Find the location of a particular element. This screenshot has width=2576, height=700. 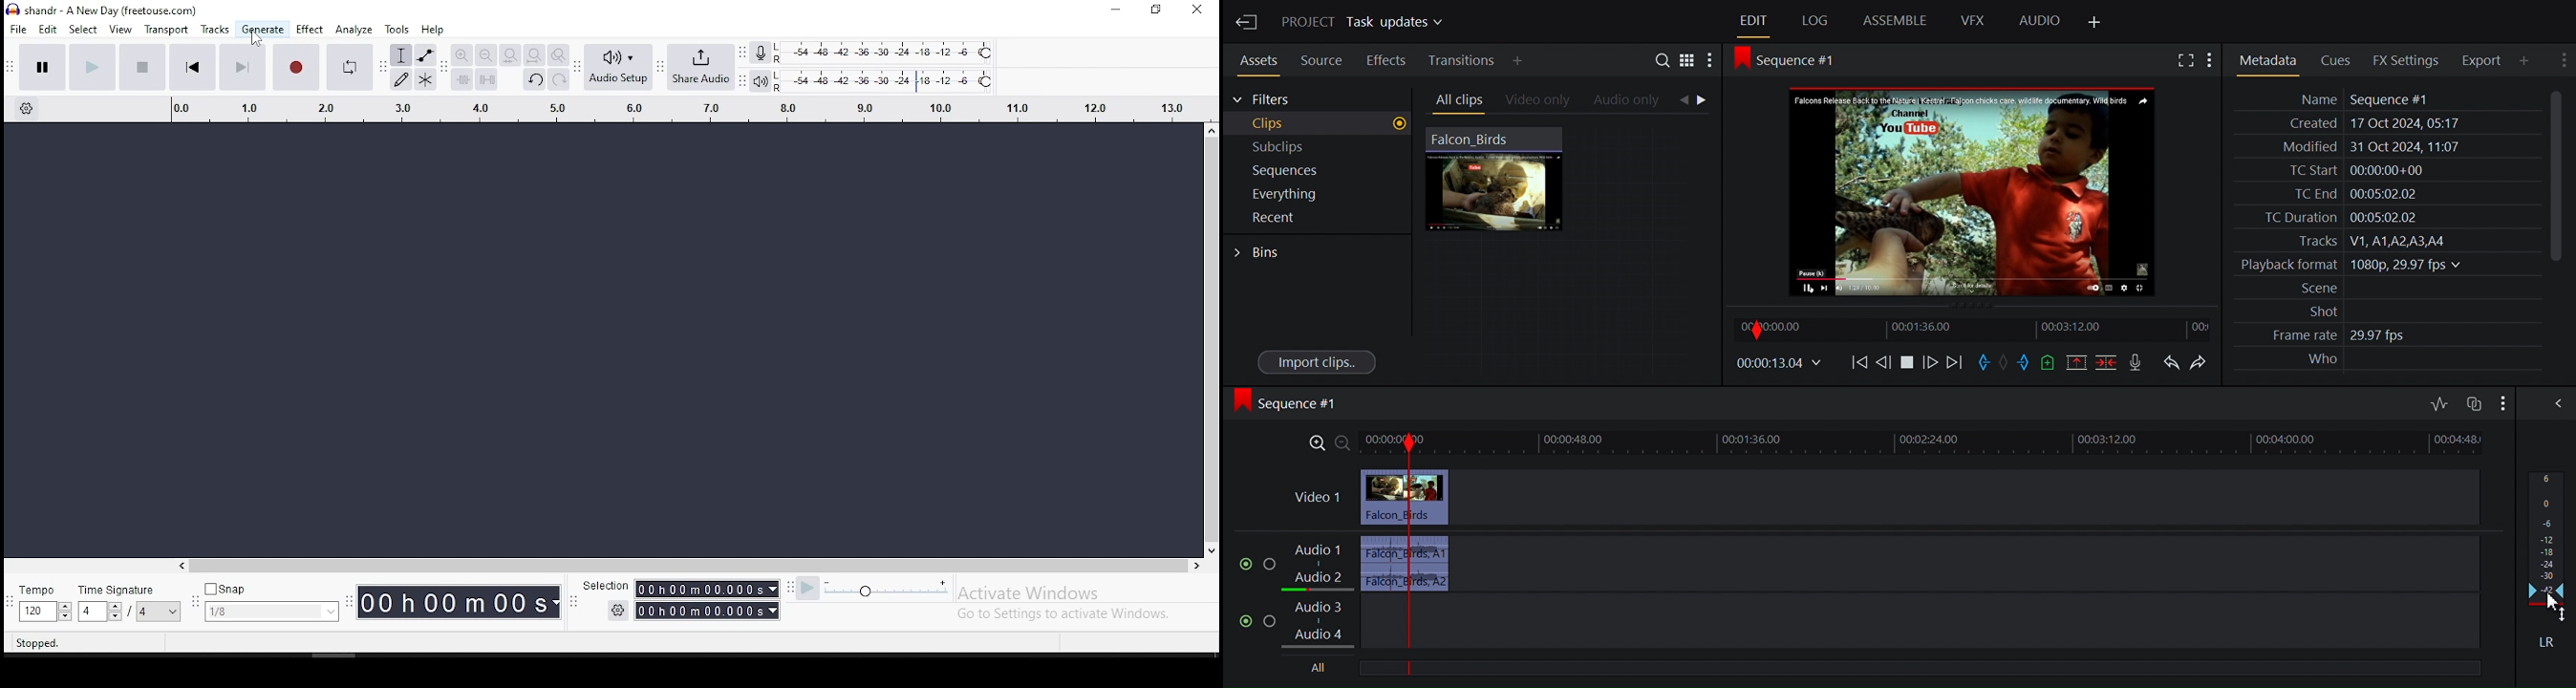

Solo this track is located at coordinates (1273, 620).